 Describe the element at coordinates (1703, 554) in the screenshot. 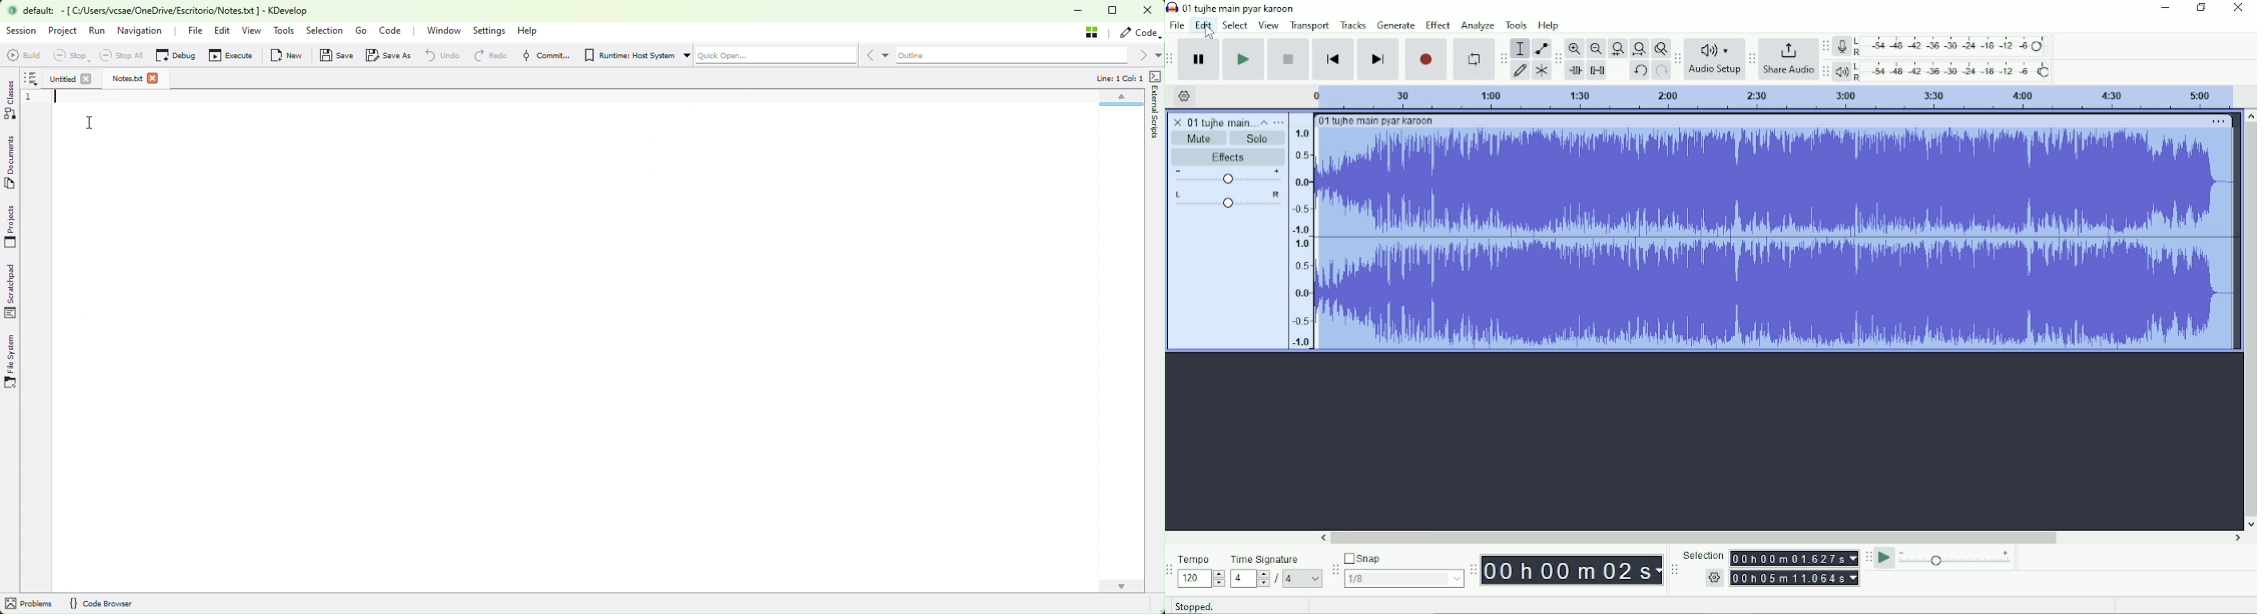

I see `Selection` at that location.